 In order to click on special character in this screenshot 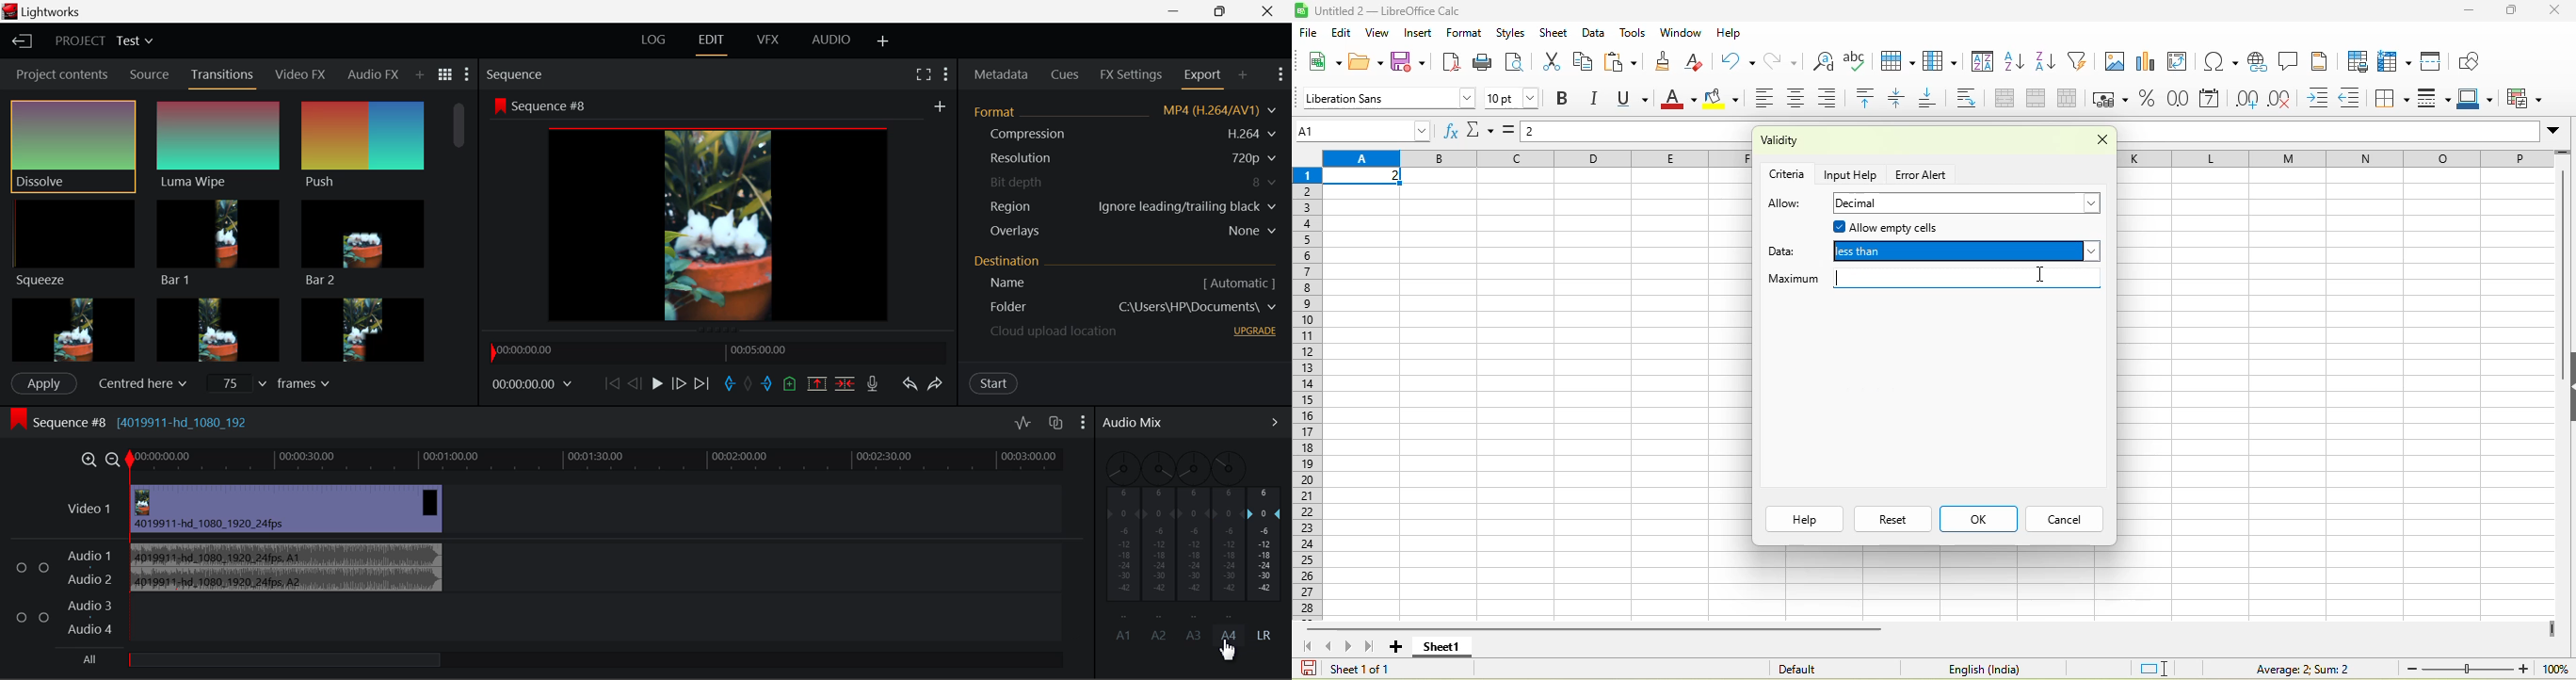, I will do `click(2217, 61)`.